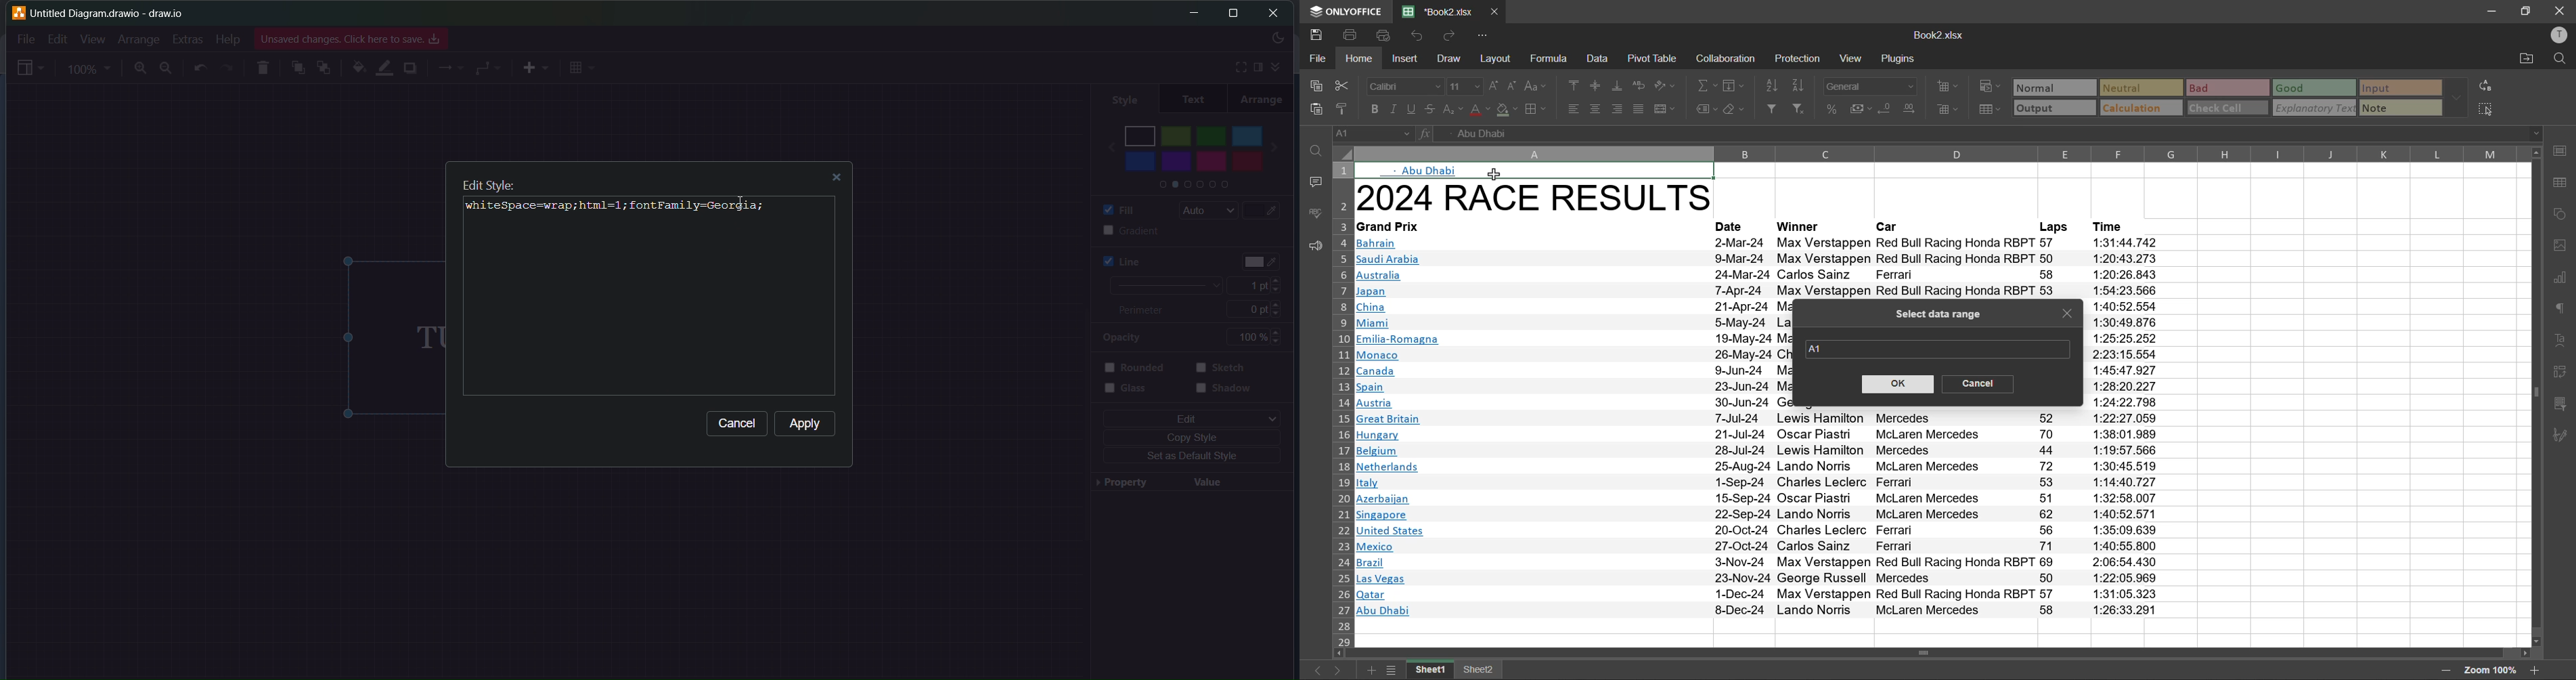  What do you see at coordinates (1504, 110) in the screenshot?
I see `fill color` at bounding box center [1504, 110].